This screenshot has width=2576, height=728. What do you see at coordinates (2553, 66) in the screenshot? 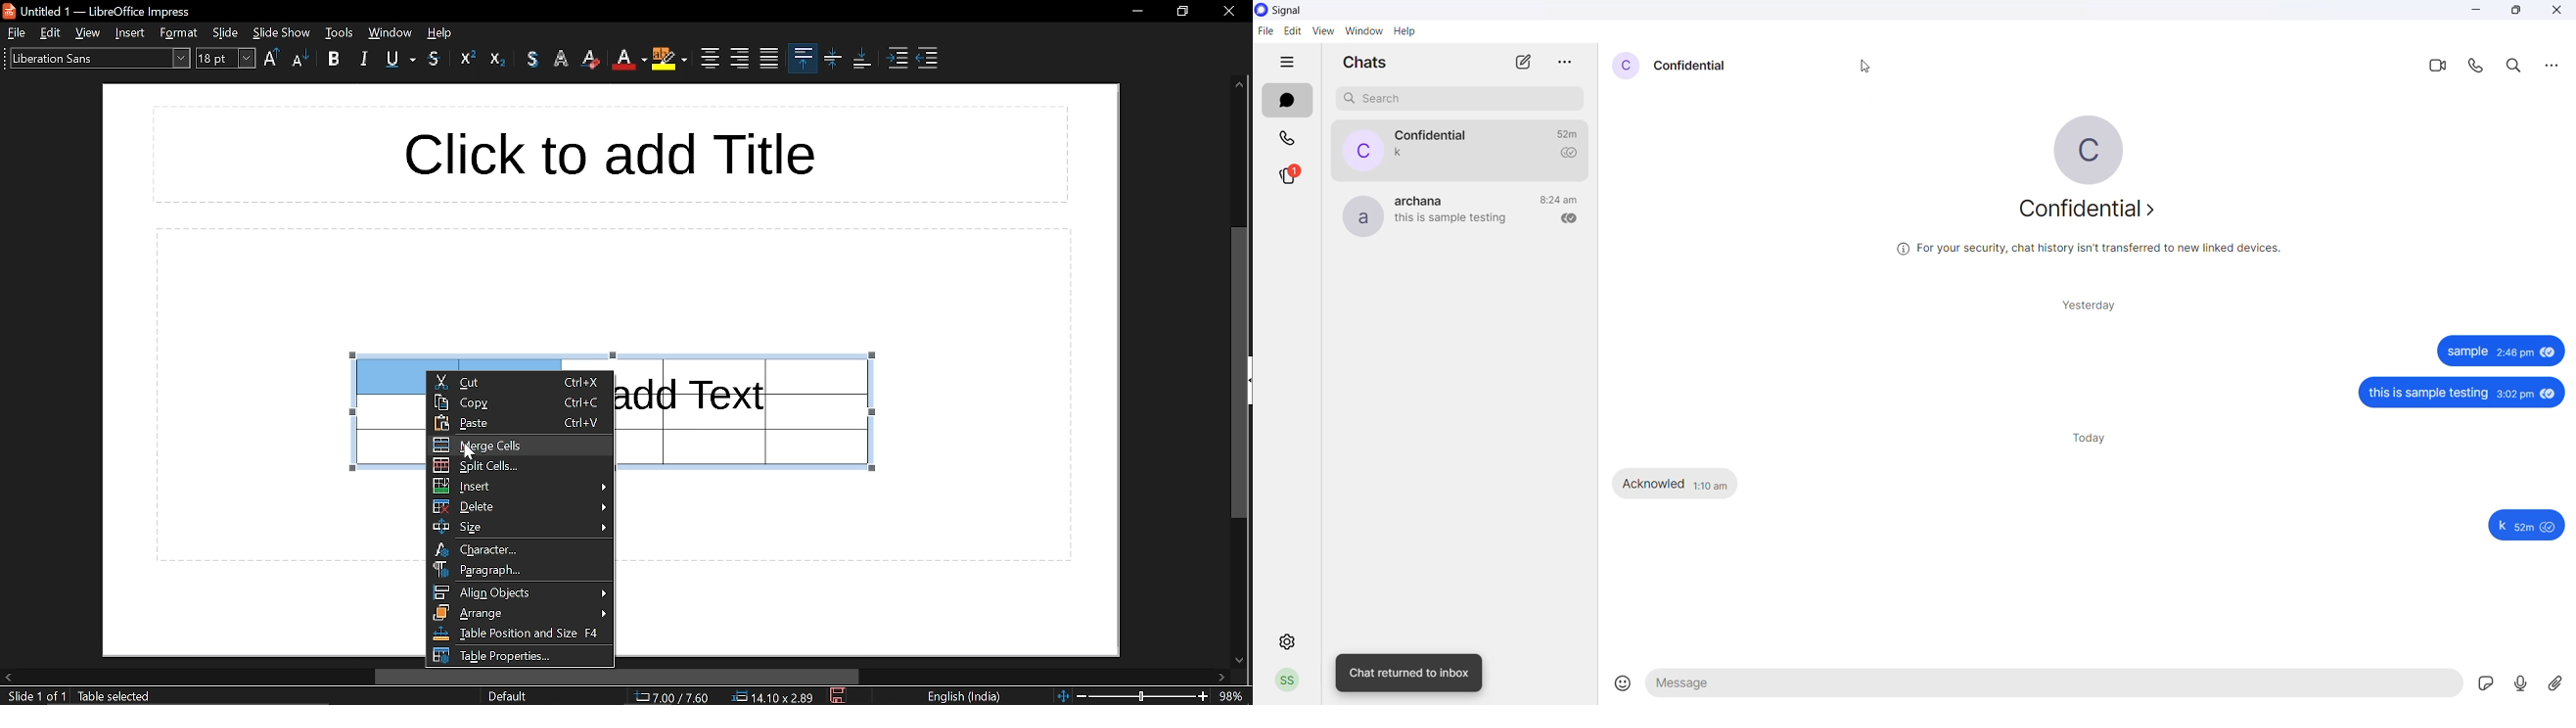
I see `more options` at bounding box center [2553, 66].